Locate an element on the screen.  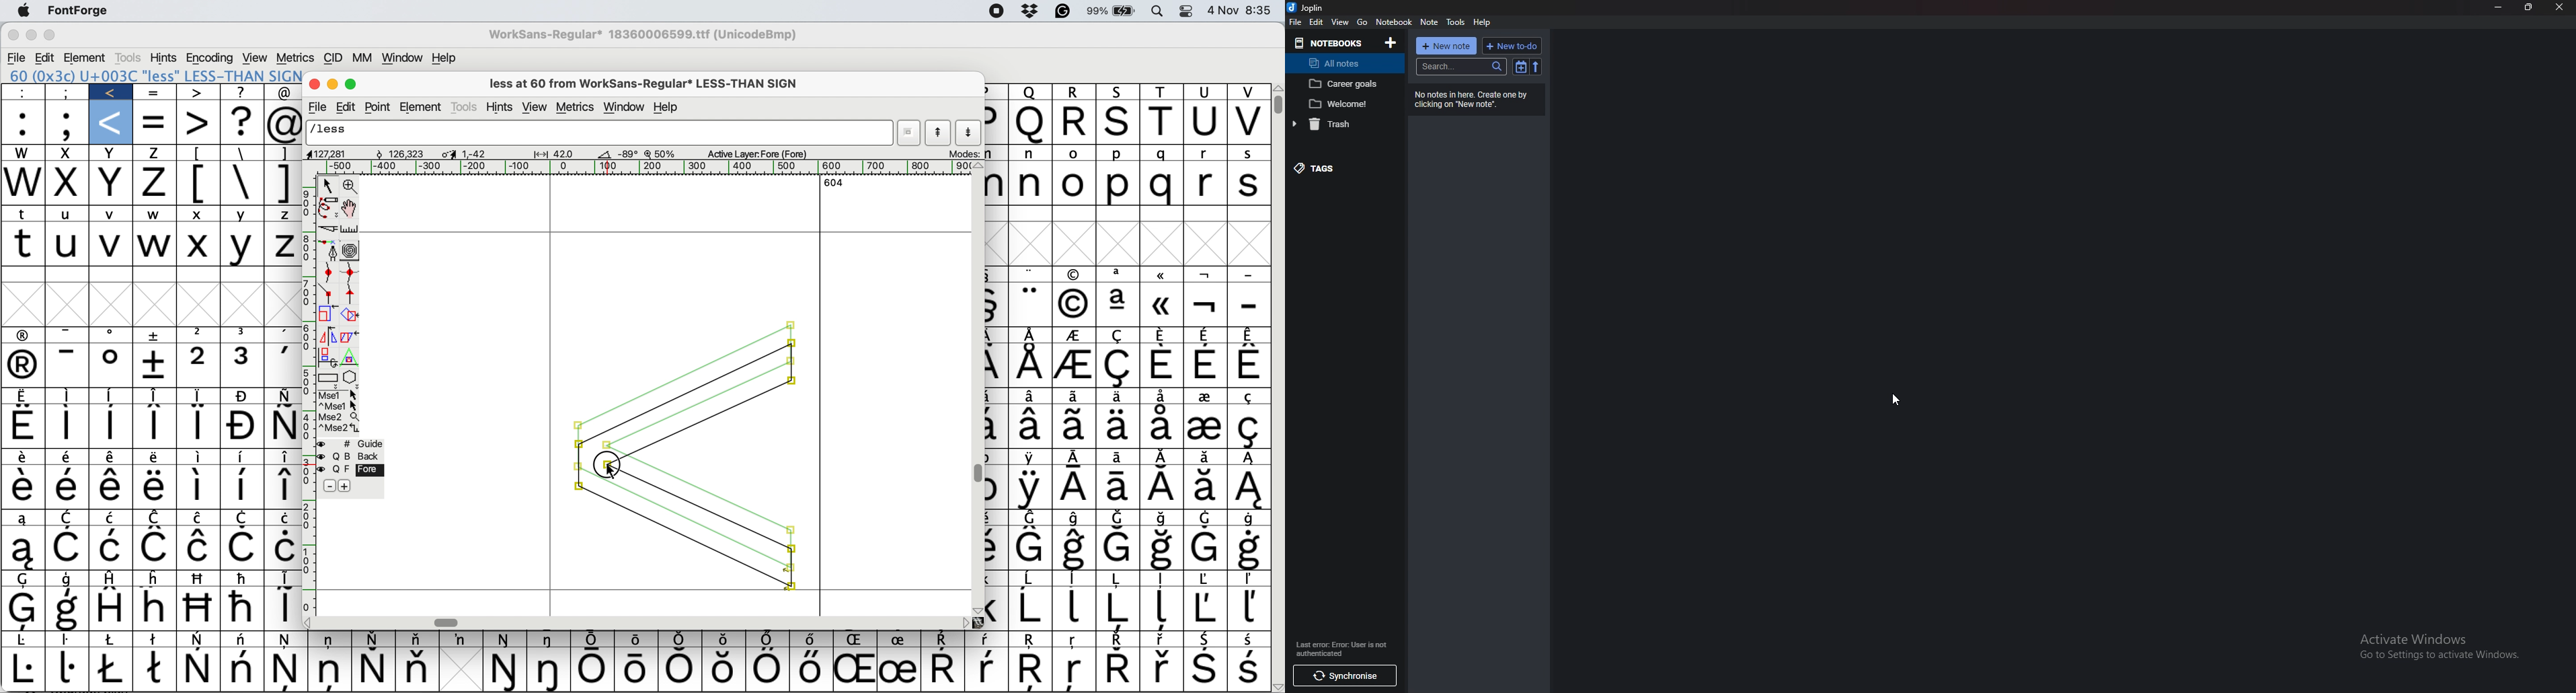
view is located at coordinates (1339, 22).